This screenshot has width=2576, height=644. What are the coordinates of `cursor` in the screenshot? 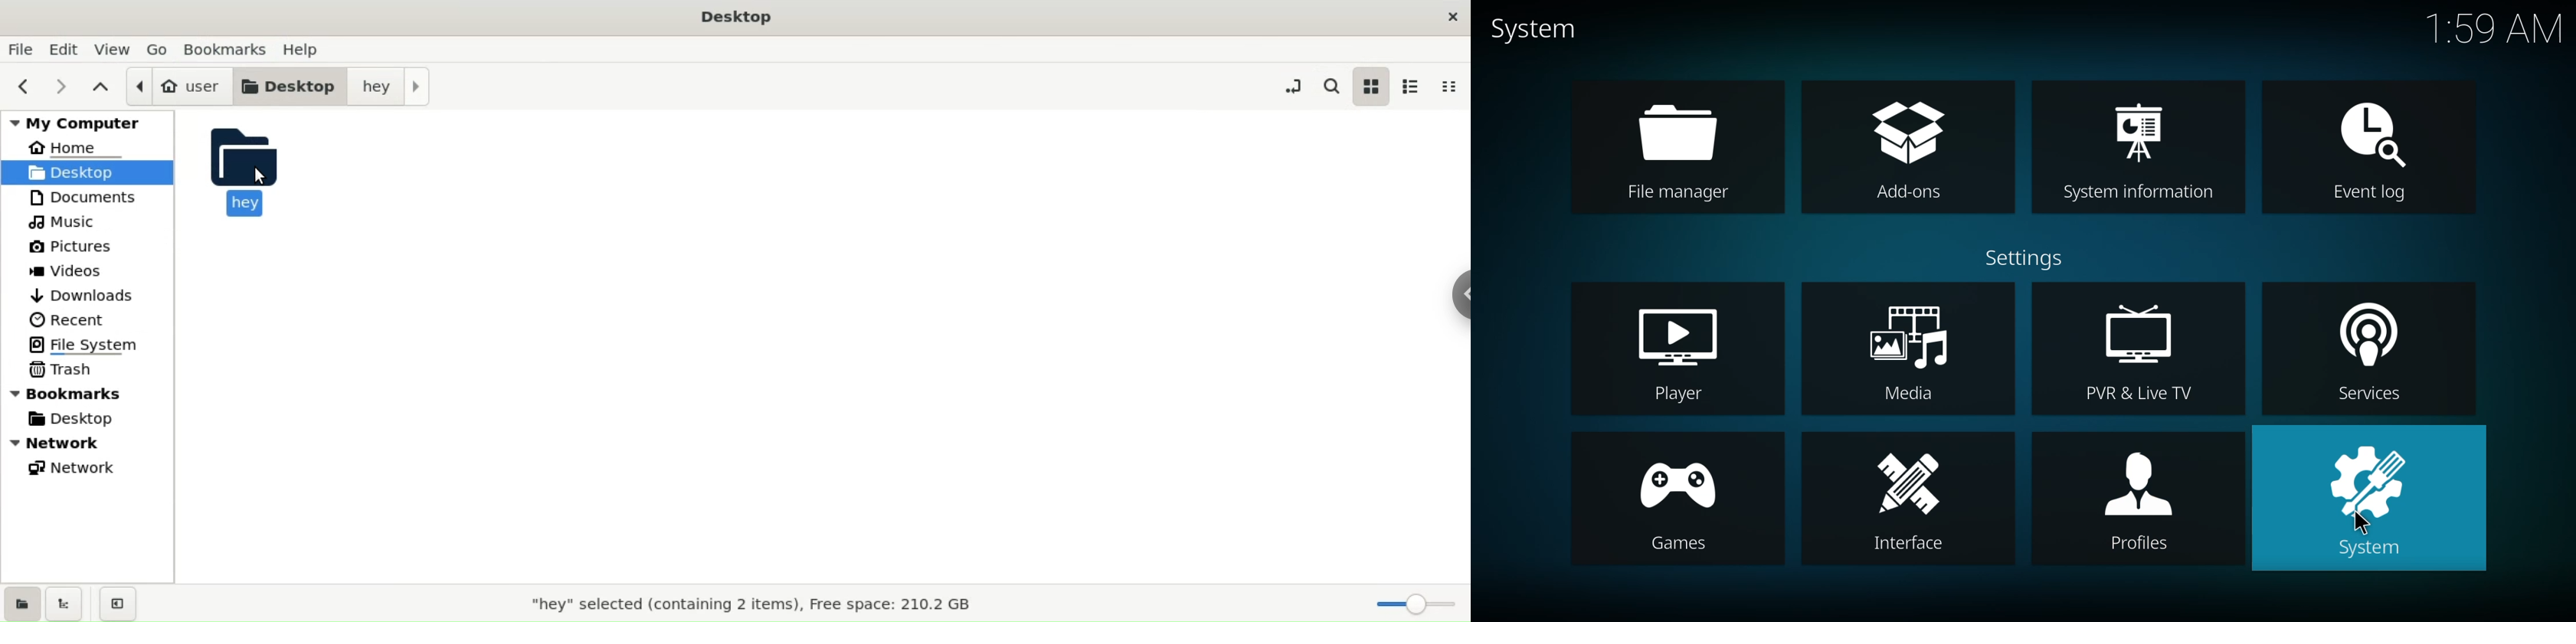 It's located at (2360, 523).